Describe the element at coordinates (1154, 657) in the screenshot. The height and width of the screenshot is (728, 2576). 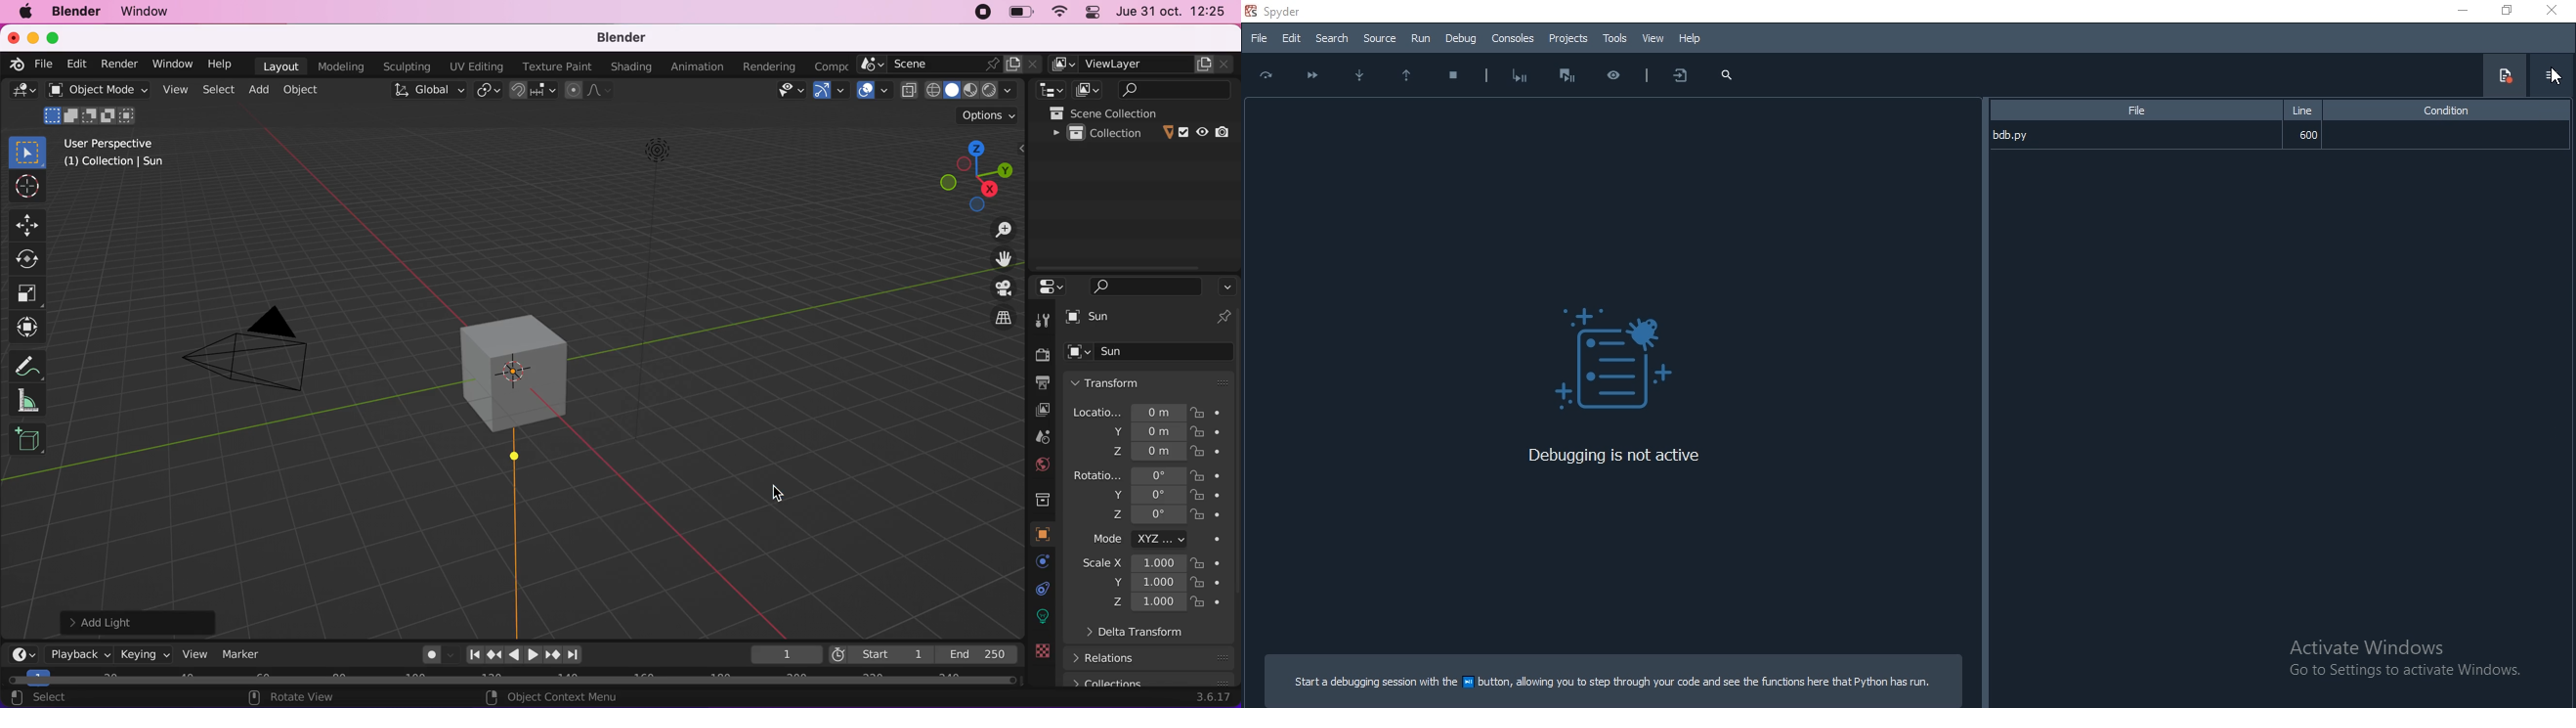
I see `relations` at that location.